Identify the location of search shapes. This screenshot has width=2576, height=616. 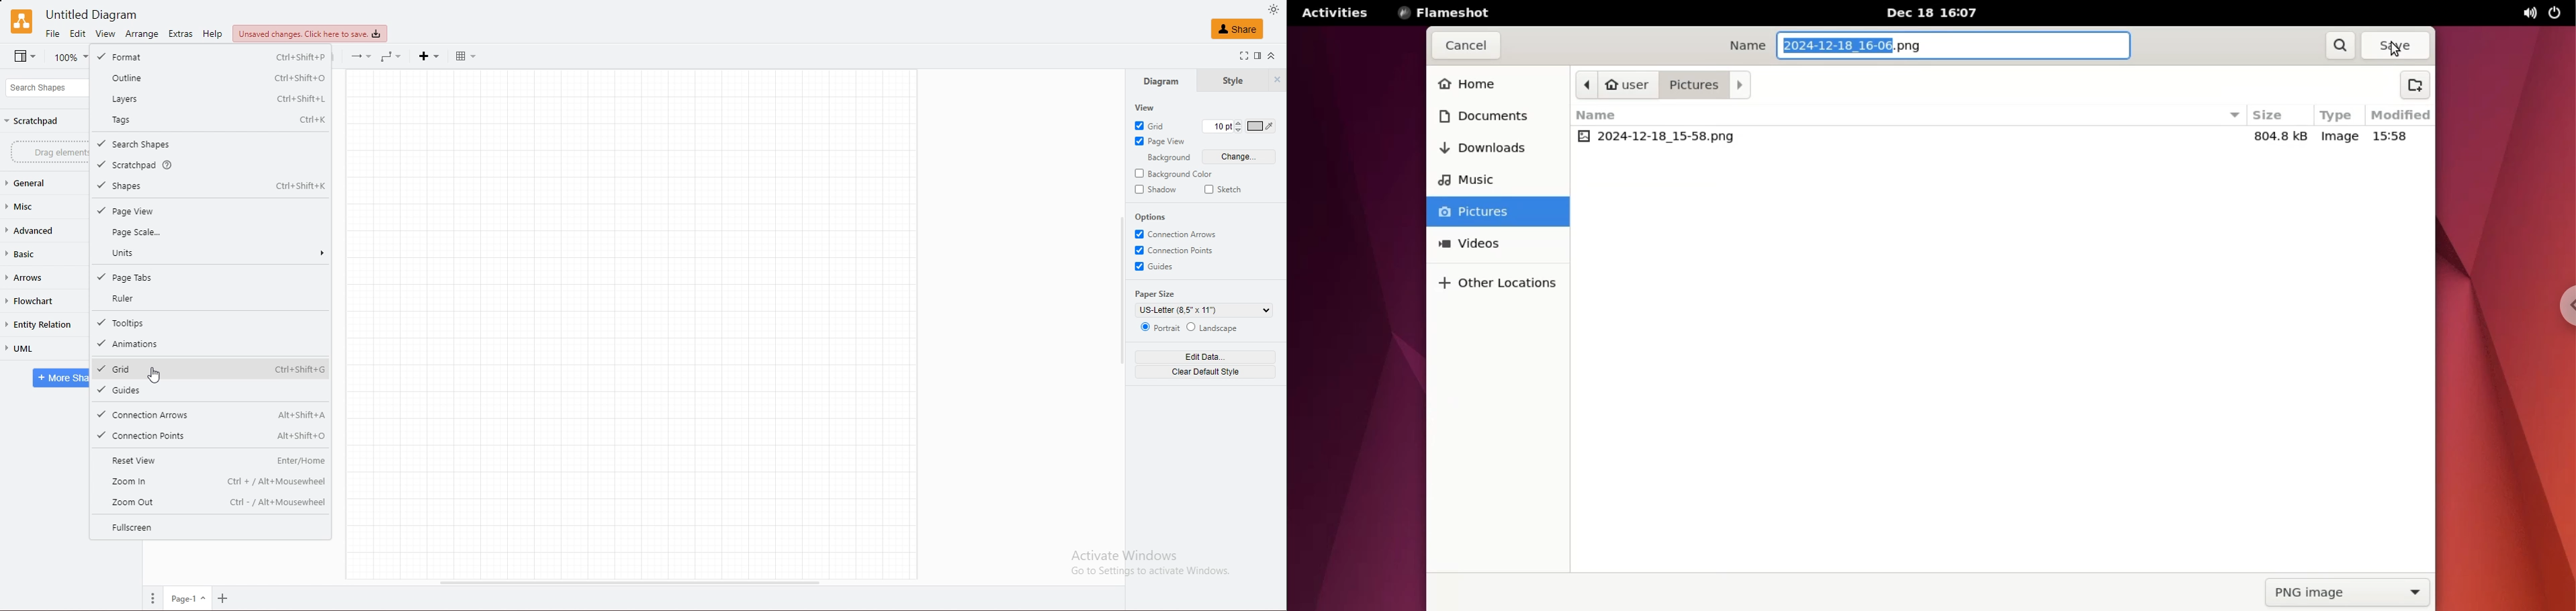
(44, 86).